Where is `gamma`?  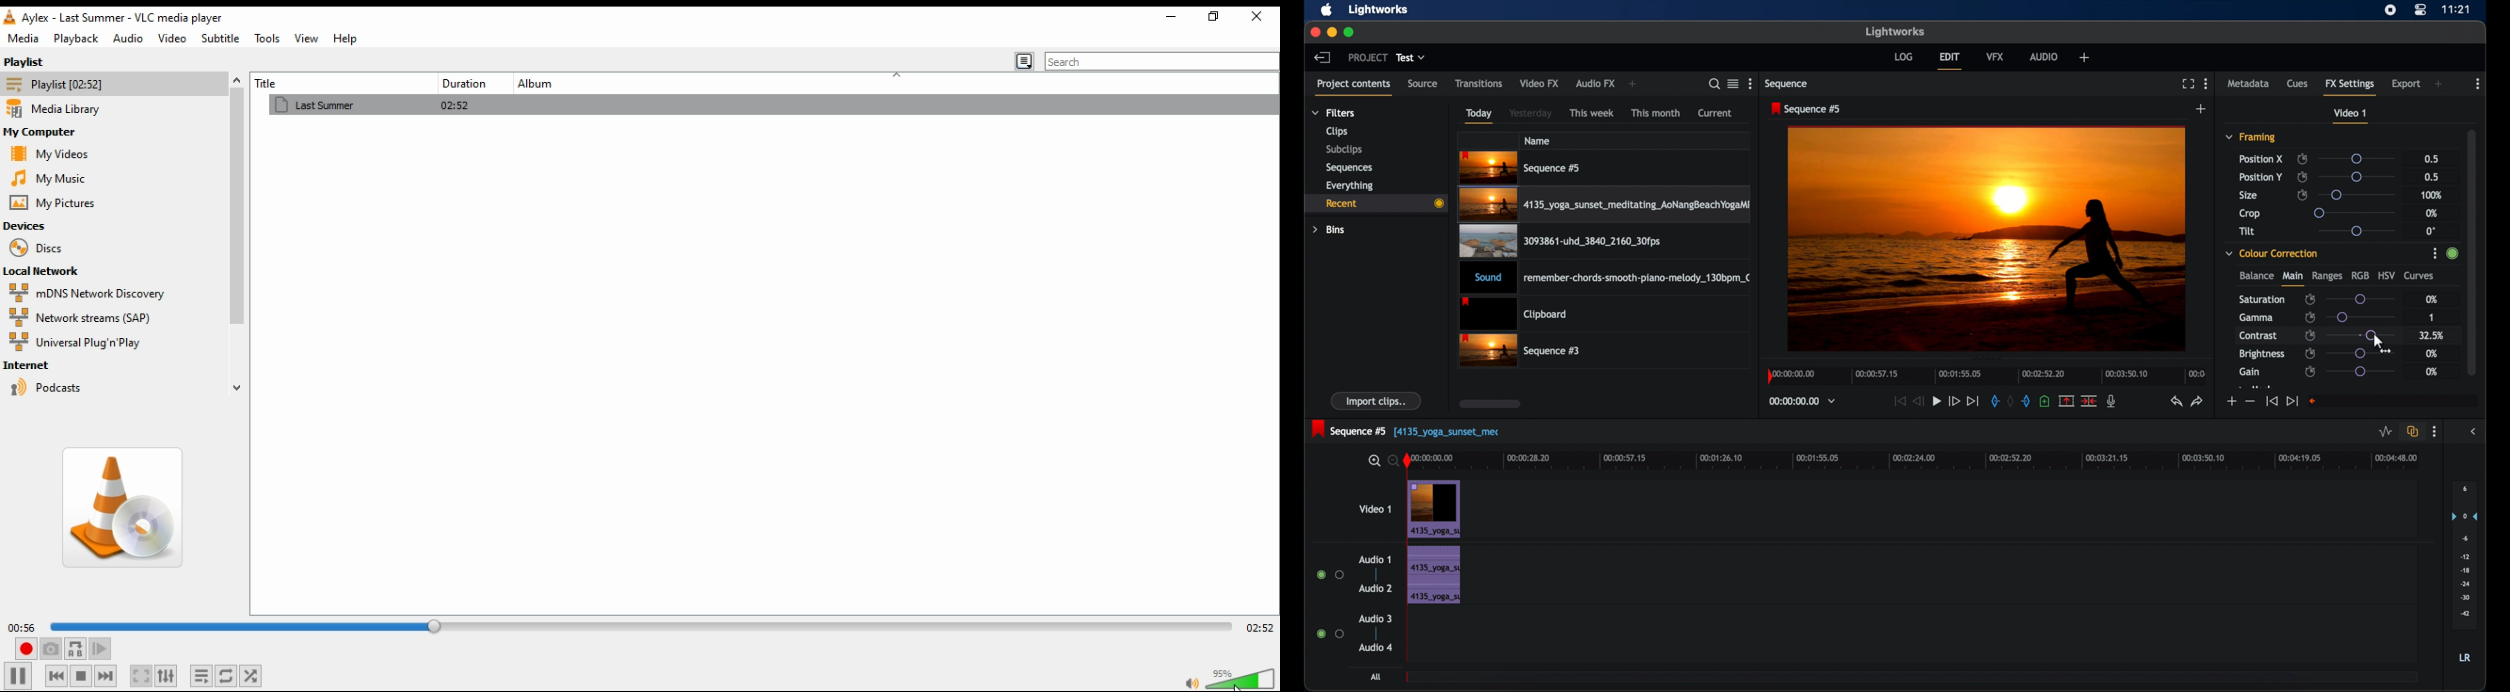 gamma is located at coordinates (2256, 317).